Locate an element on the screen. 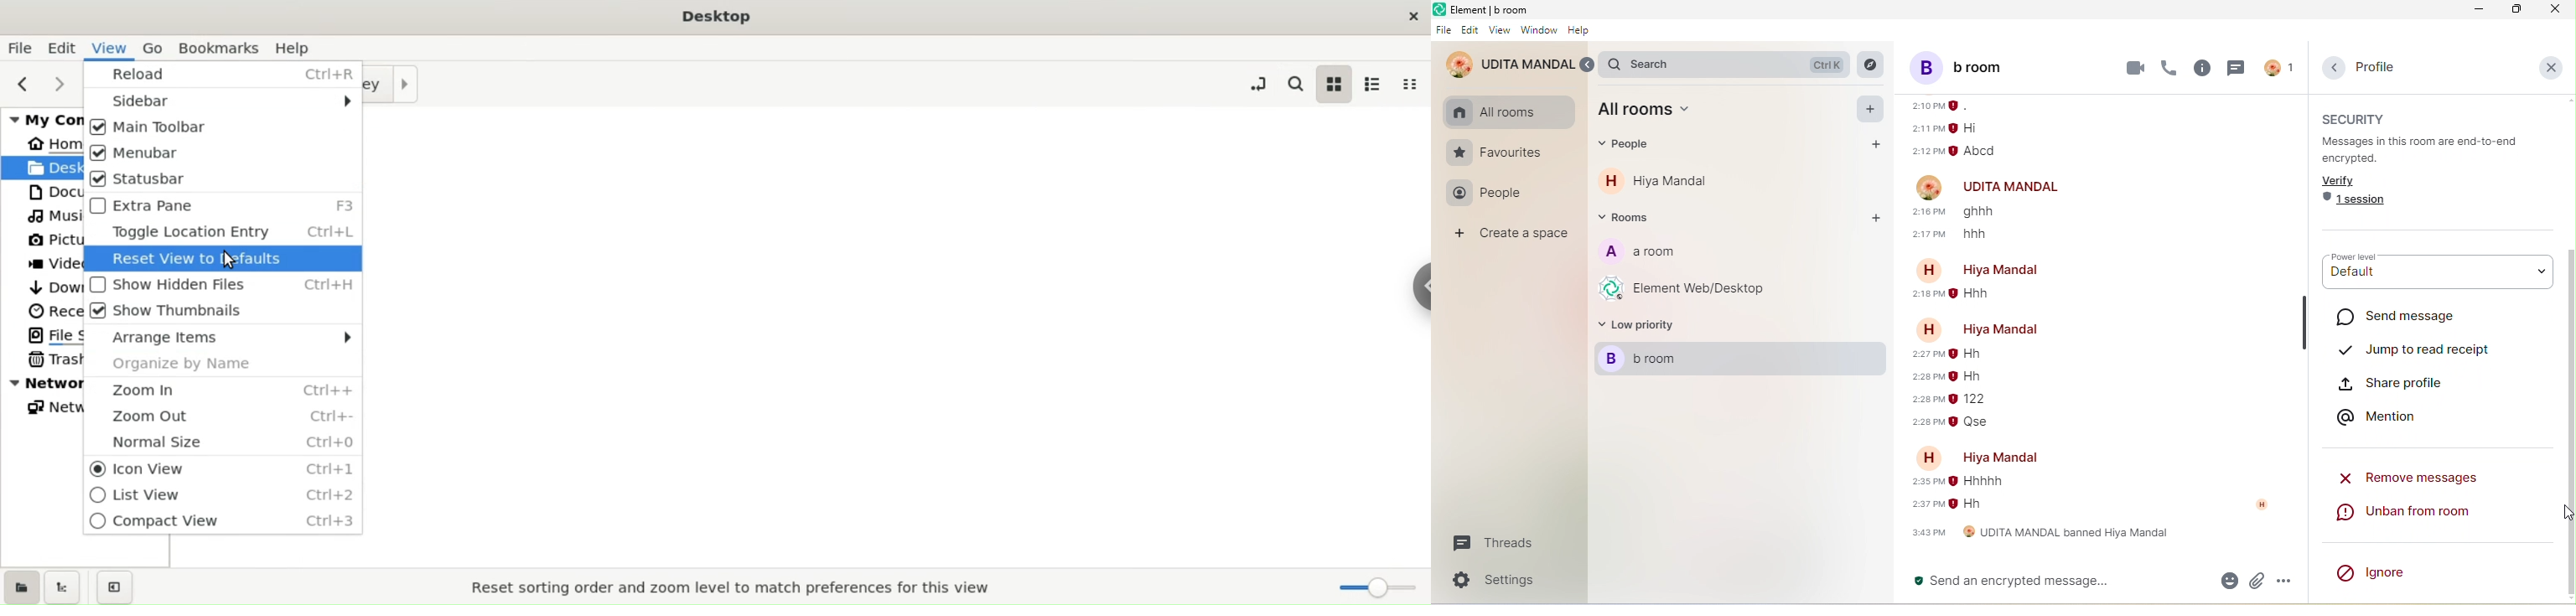 The width and height of the screenshot is (2576, 616). people is located at coordinates (1631, 146).